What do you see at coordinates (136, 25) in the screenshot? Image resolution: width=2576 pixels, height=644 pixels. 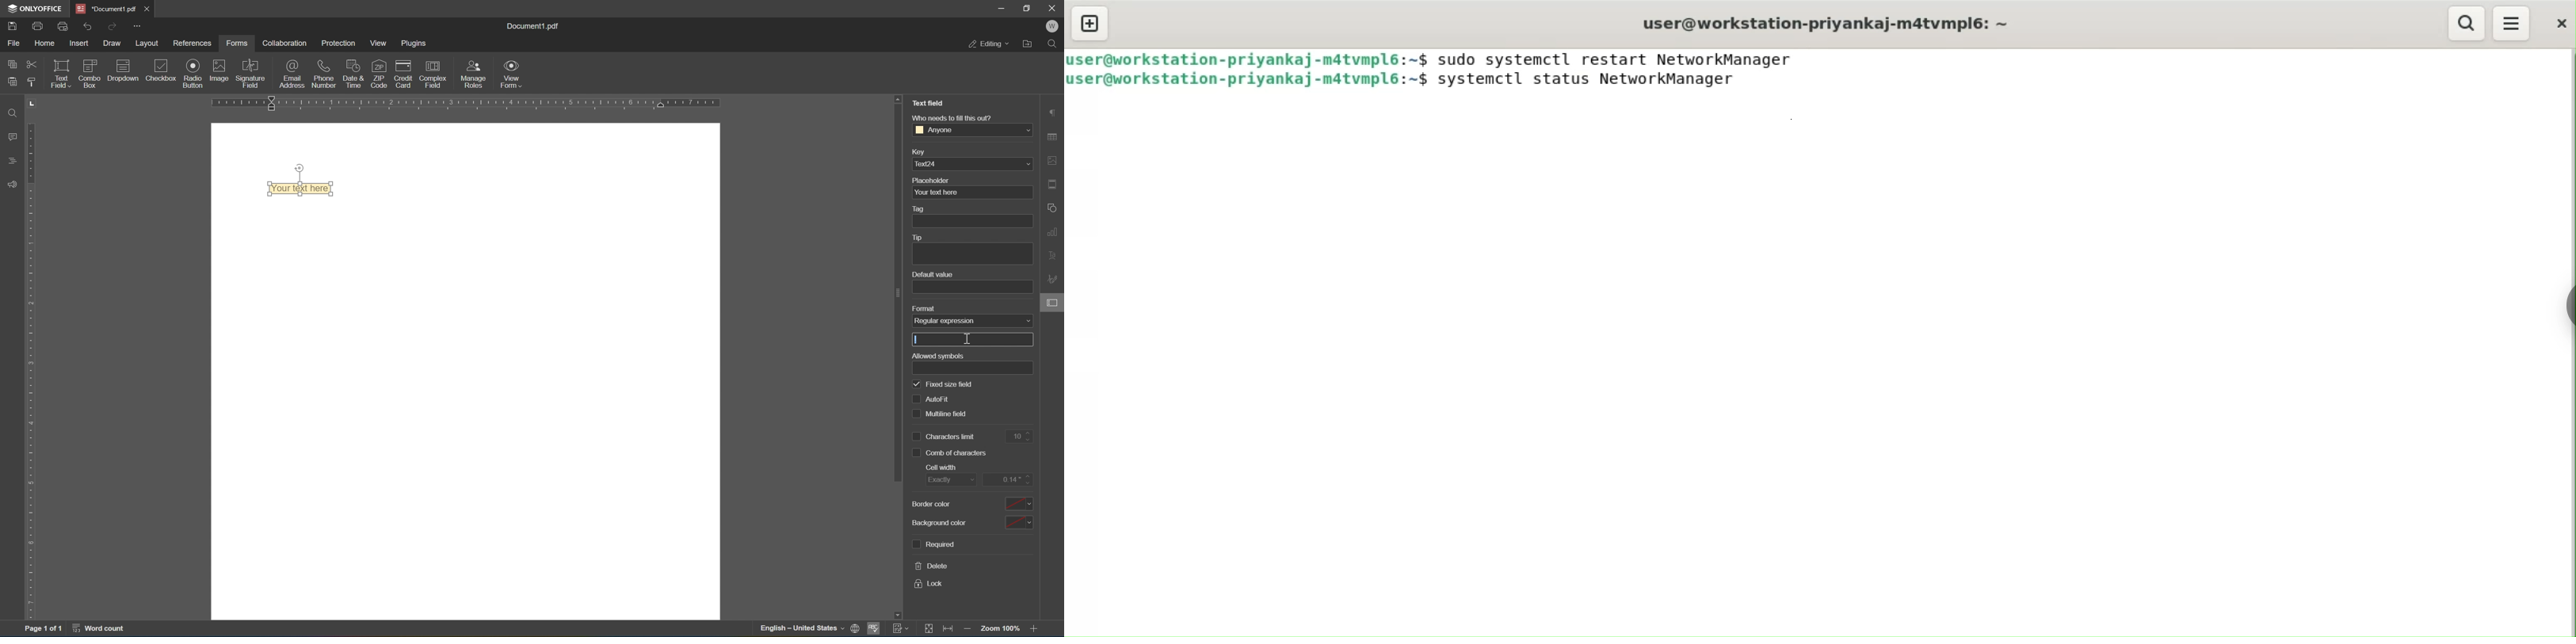 I see `customize quick access toolbar` at bounding box center [136, 25].